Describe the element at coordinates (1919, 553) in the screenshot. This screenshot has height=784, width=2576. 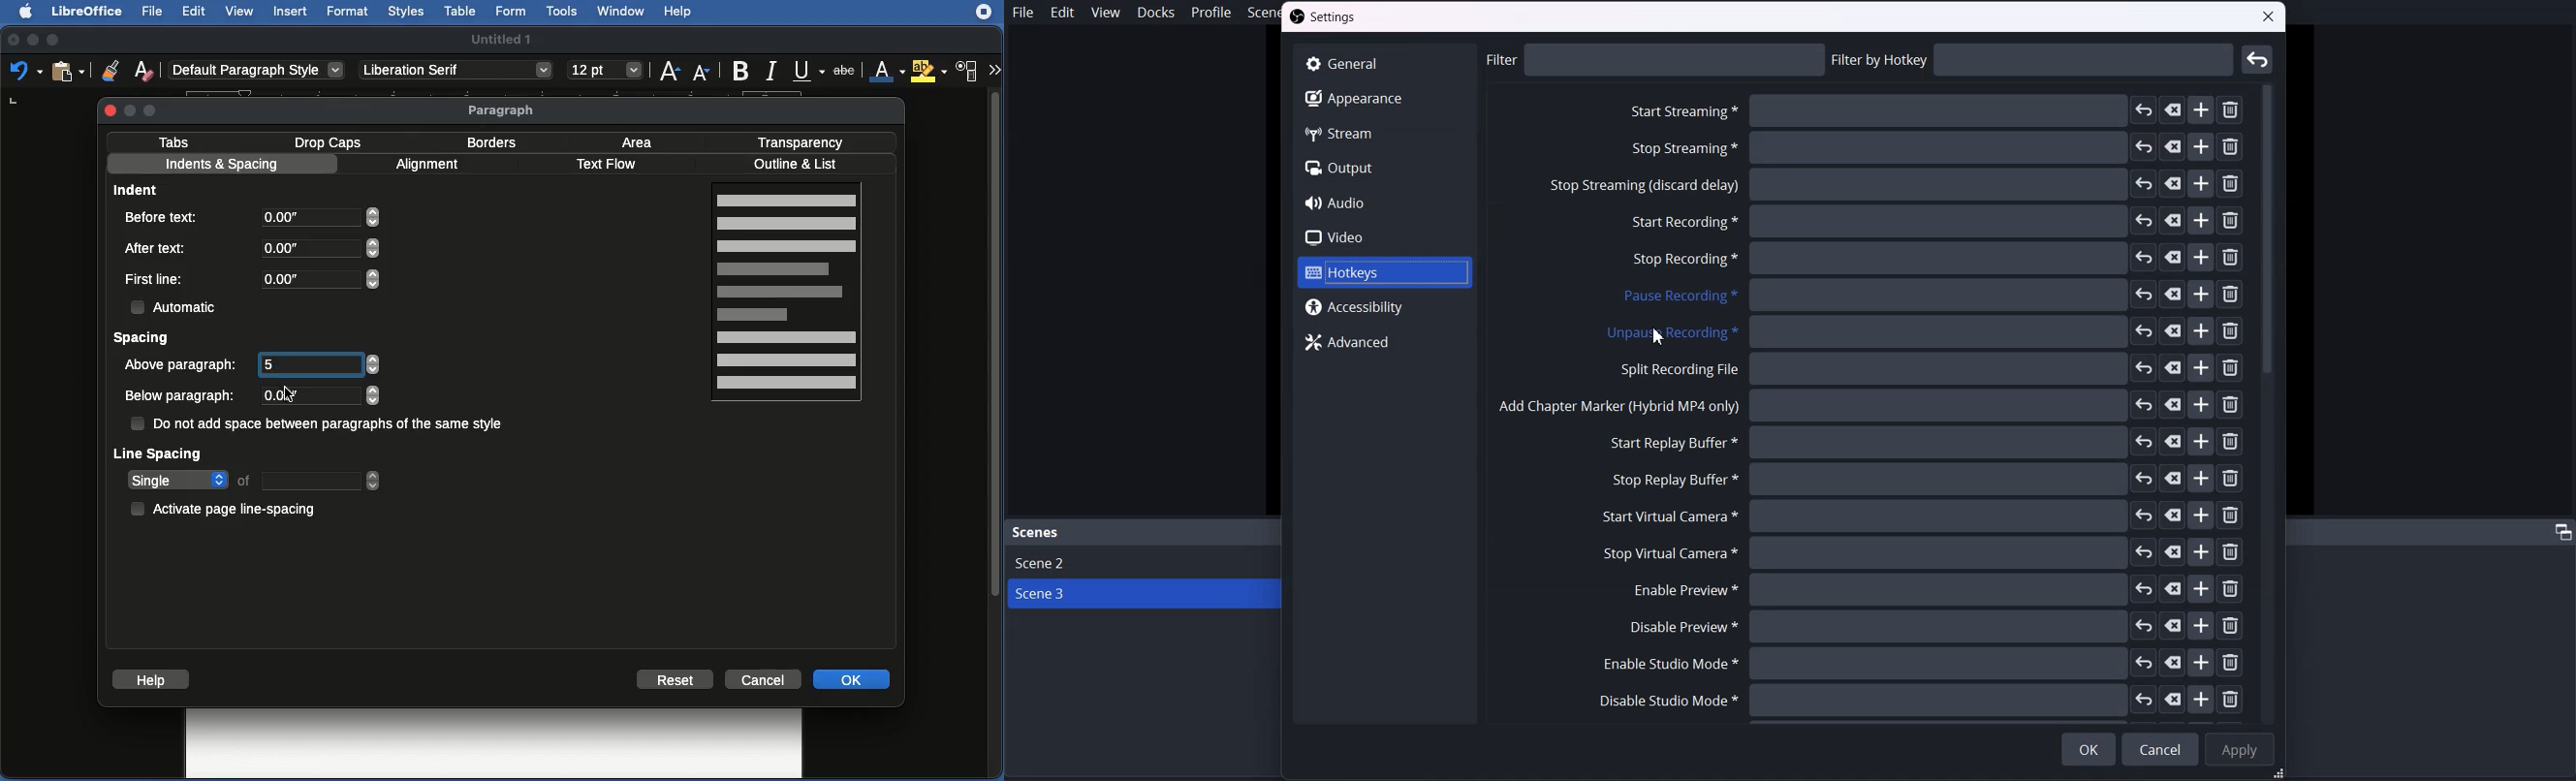
I see `Stop virtual camera` at that location.